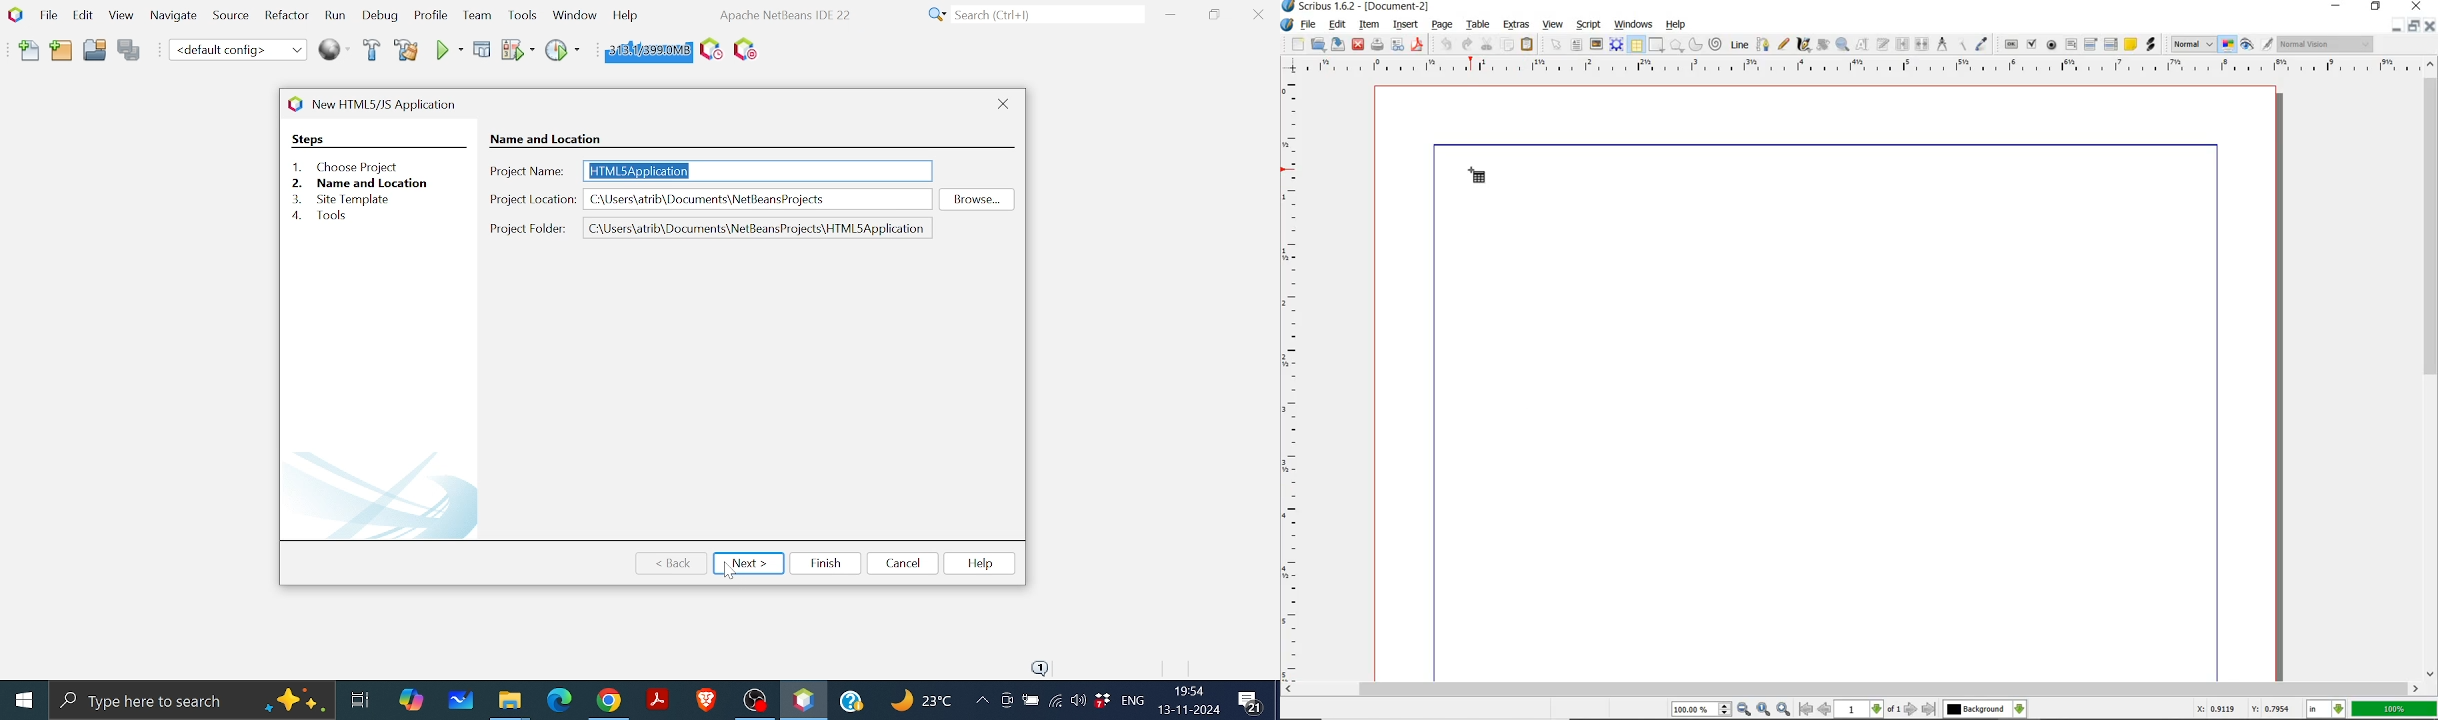 The width and height of the screenshot is (2464, 728). I want to click on edit contents of frame, so click(1860, 46).